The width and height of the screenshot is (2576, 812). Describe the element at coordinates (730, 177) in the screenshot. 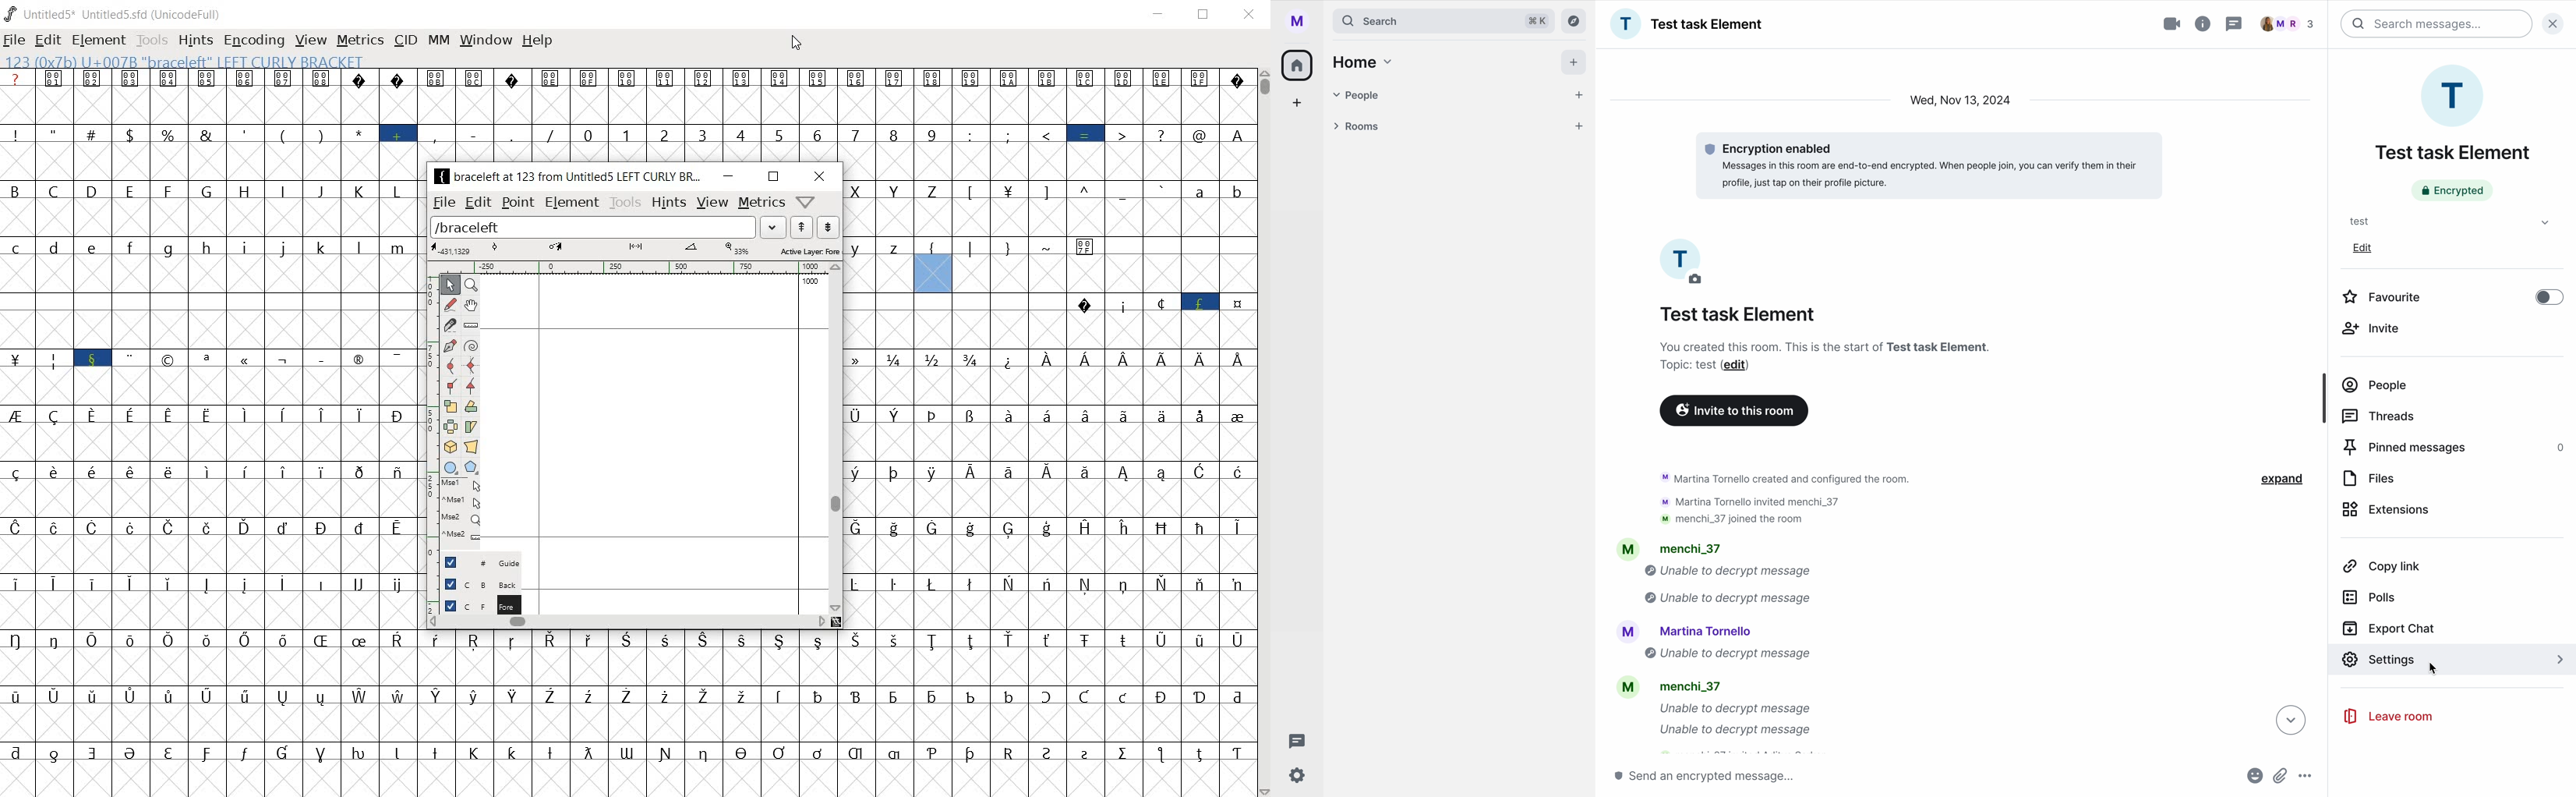

I see `minimize` at that location.